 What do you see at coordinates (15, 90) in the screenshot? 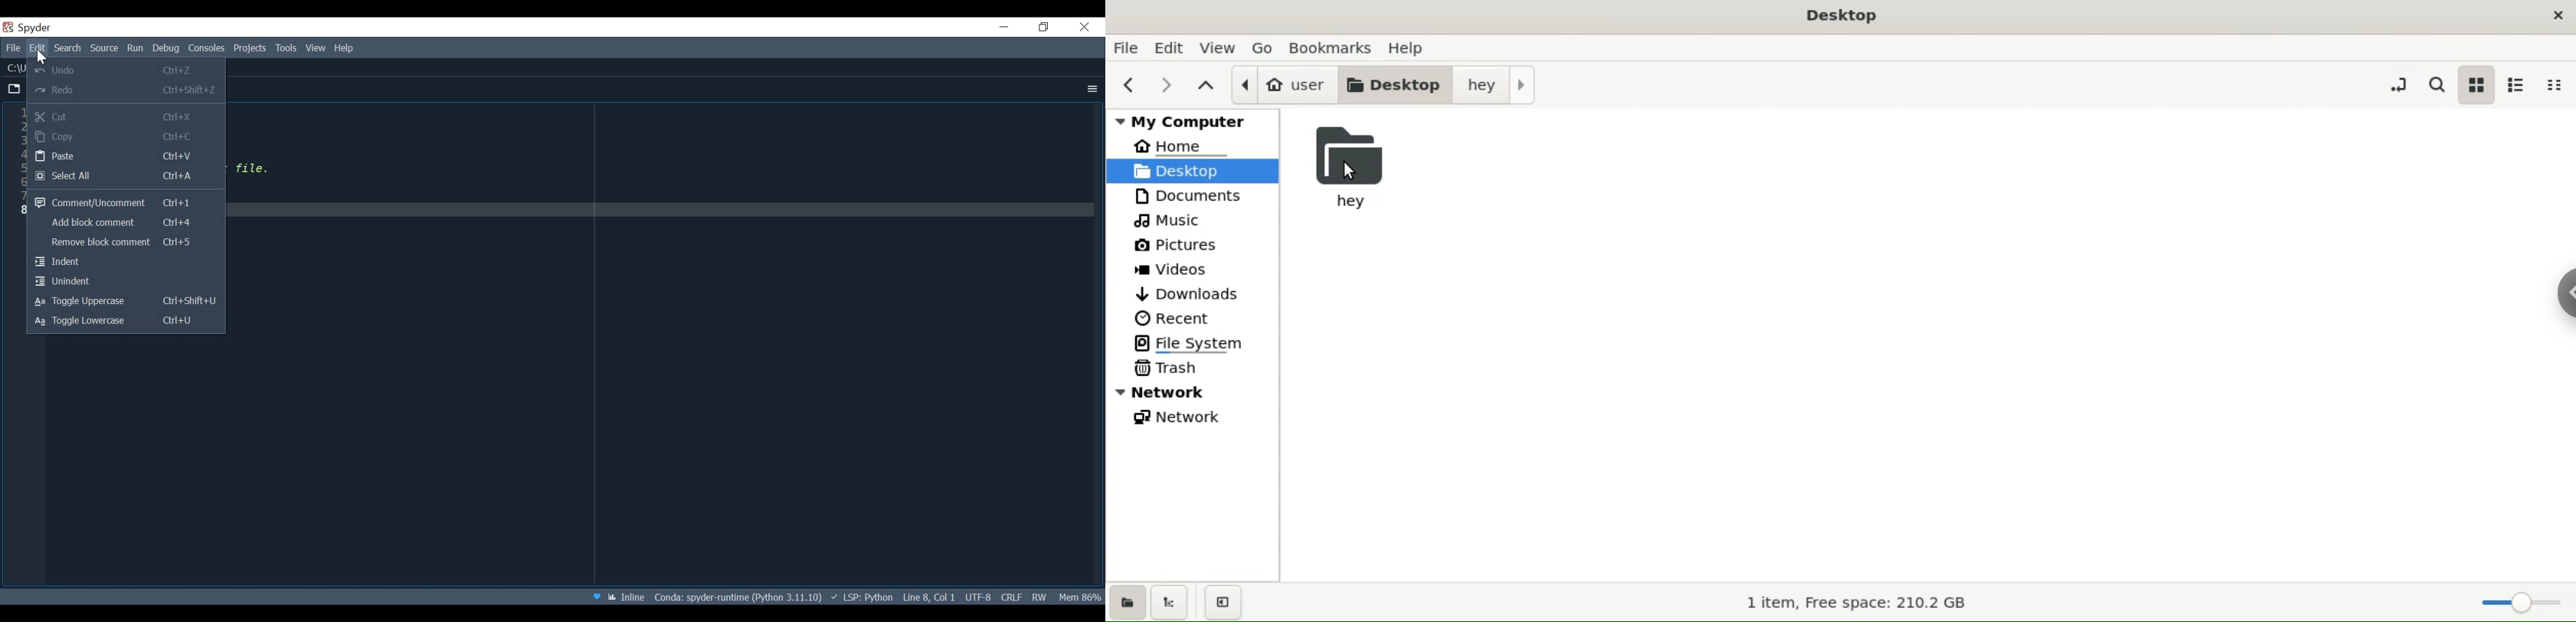
I see `Browse tab` at bounding box center [15, 90].